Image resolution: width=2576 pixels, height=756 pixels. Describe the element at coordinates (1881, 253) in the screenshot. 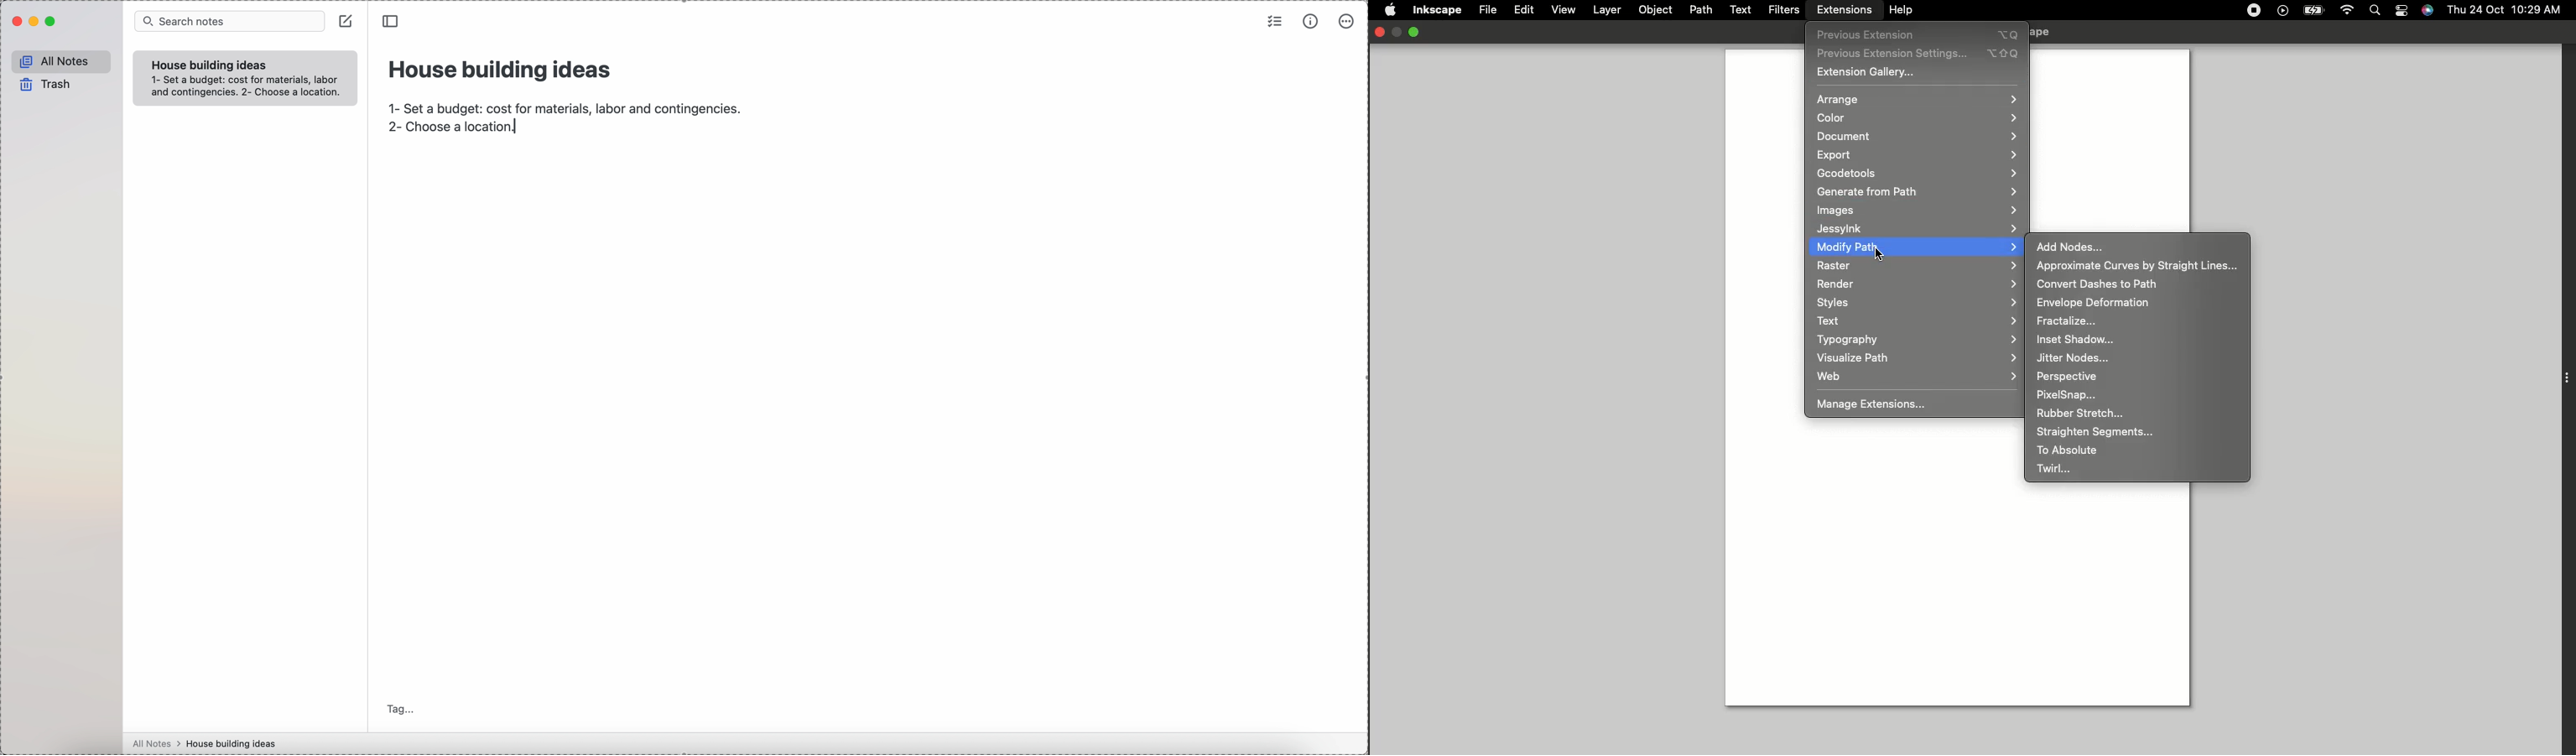

I see `cursor` at that location.